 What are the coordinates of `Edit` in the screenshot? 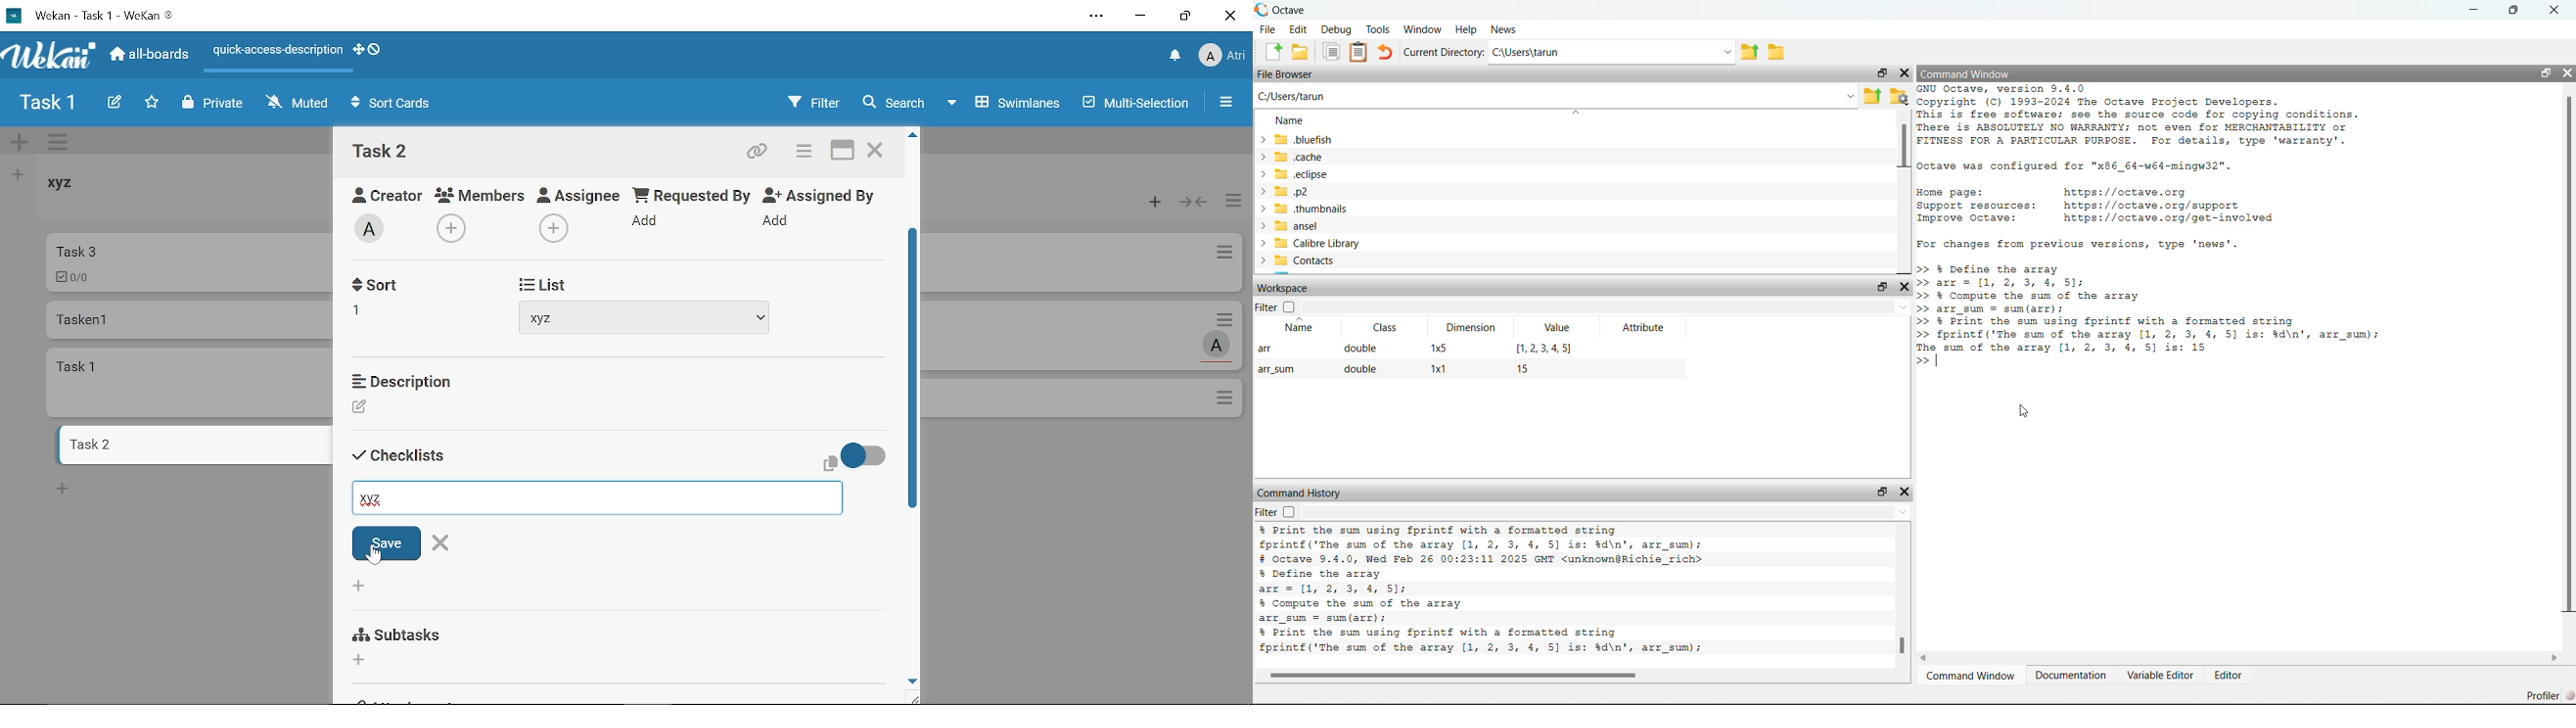 It's located at (1300, 28).